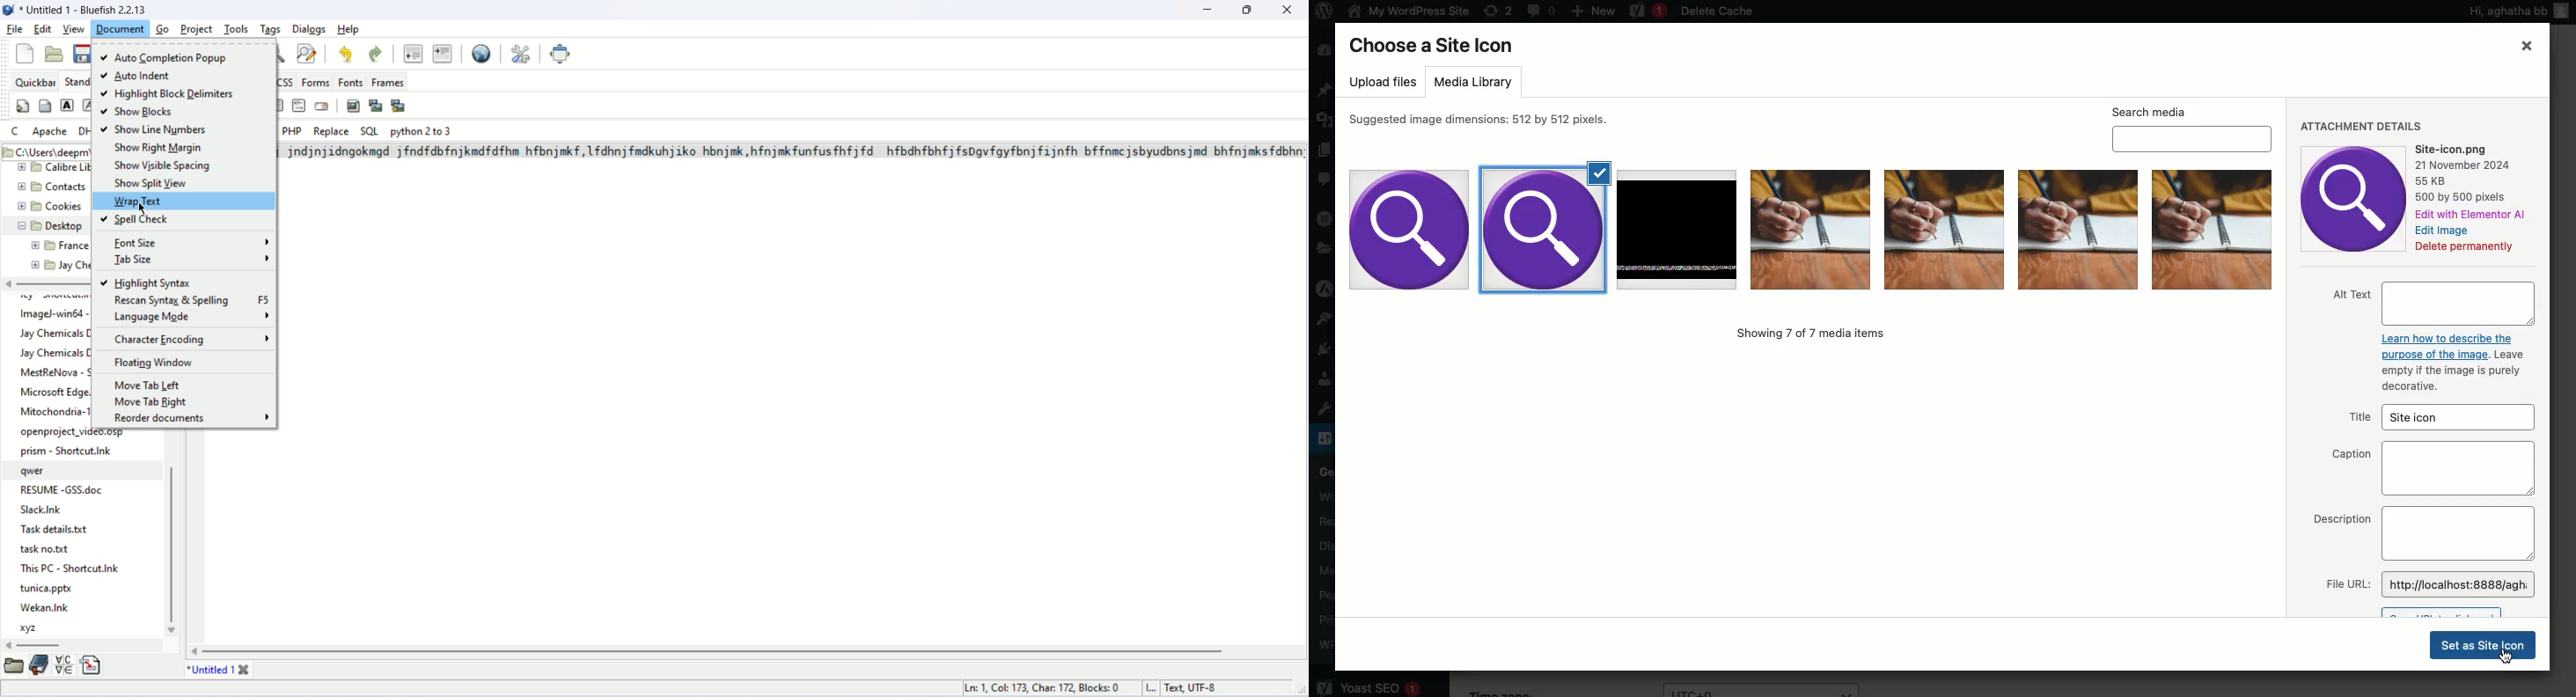 Image resolution: width=2576 pixels, height=700 pixels. I want to click on Image, so click(1941, 229).